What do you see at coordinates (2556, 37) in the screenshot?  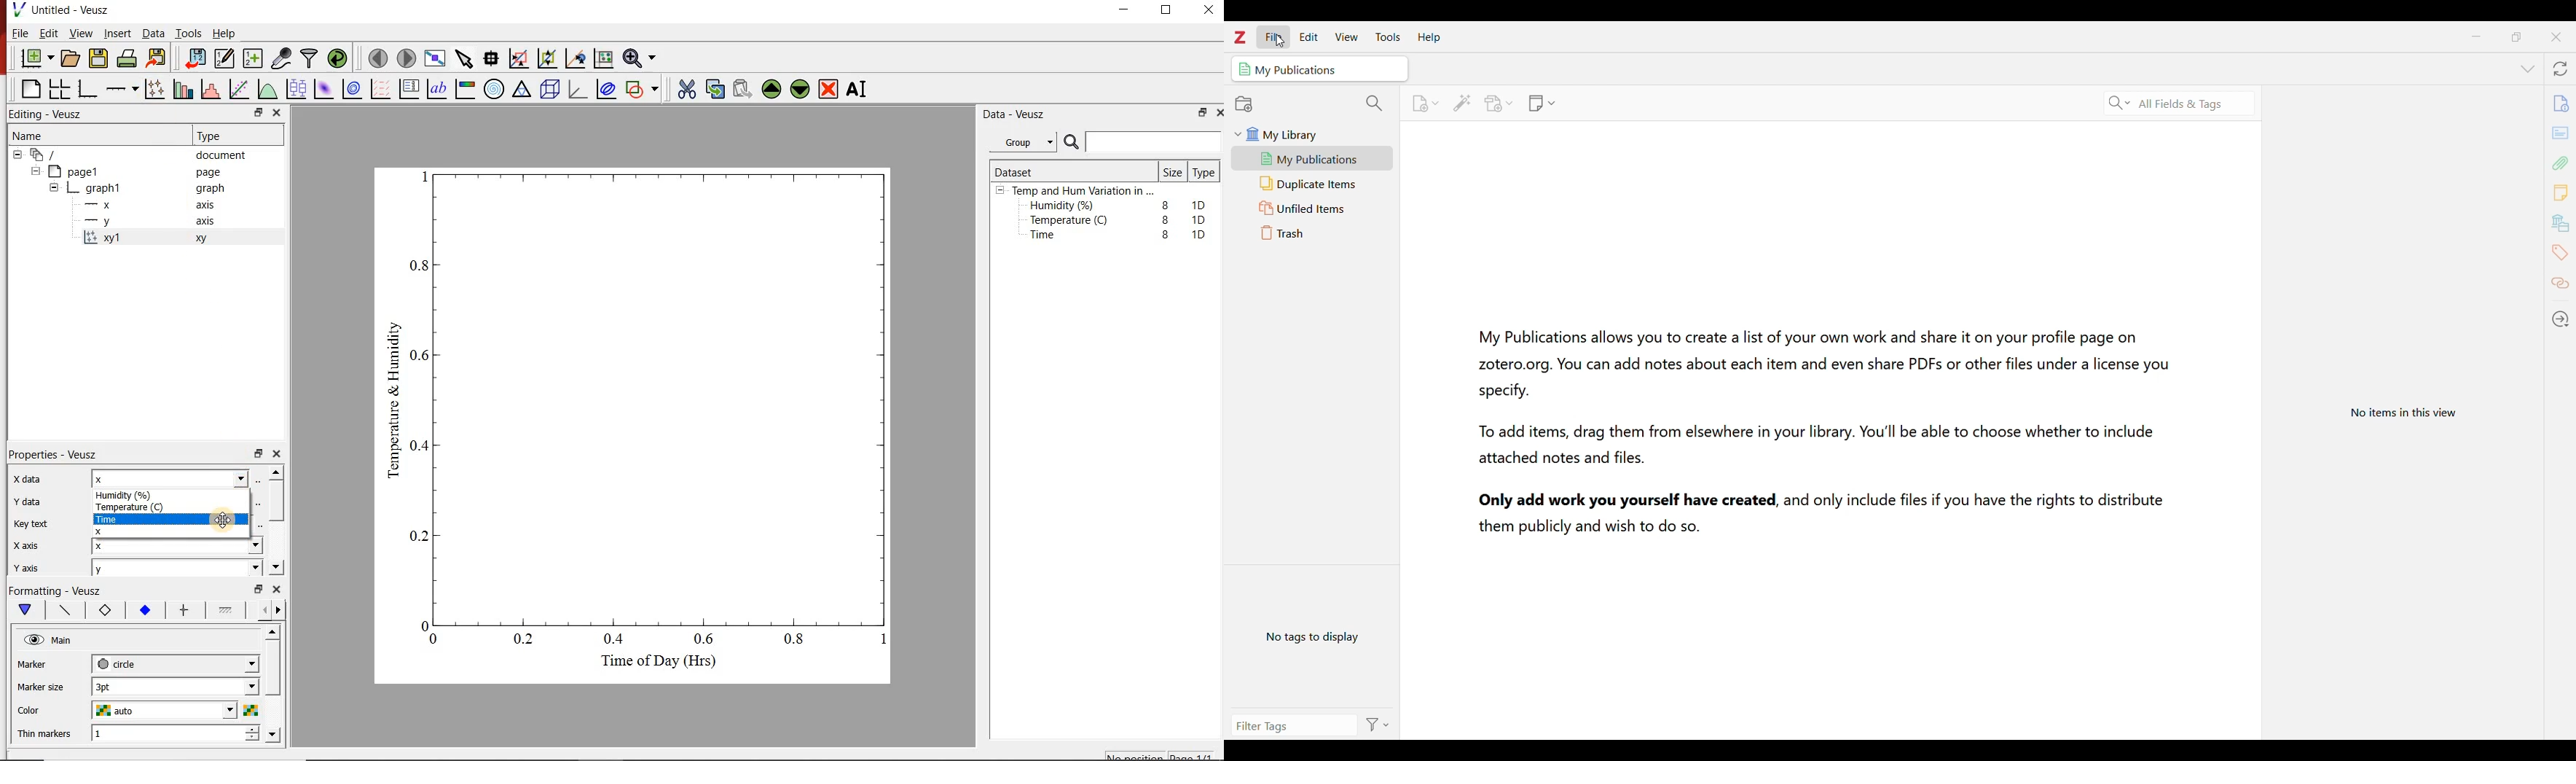 I see `Close interface` at bounding box center [2556, 37].